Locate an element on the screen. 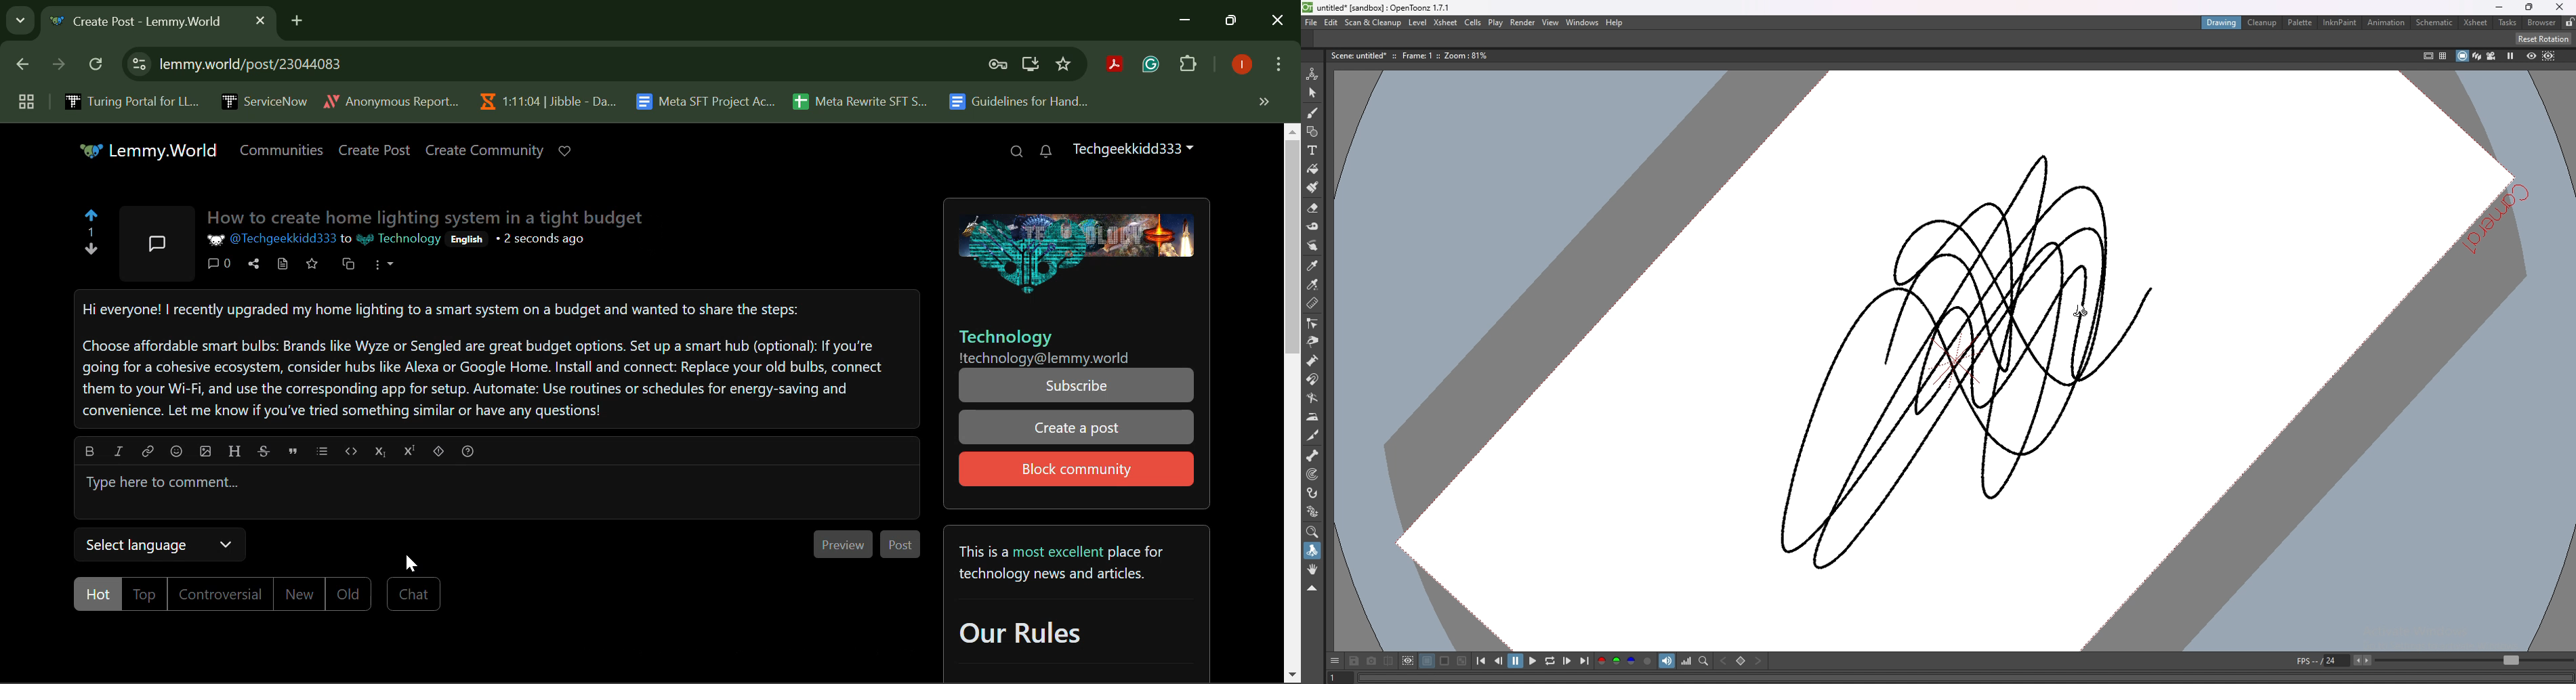 This screenshot has height=700, width=2576. Install Desktop Application is located at coordinates (1030, 66).